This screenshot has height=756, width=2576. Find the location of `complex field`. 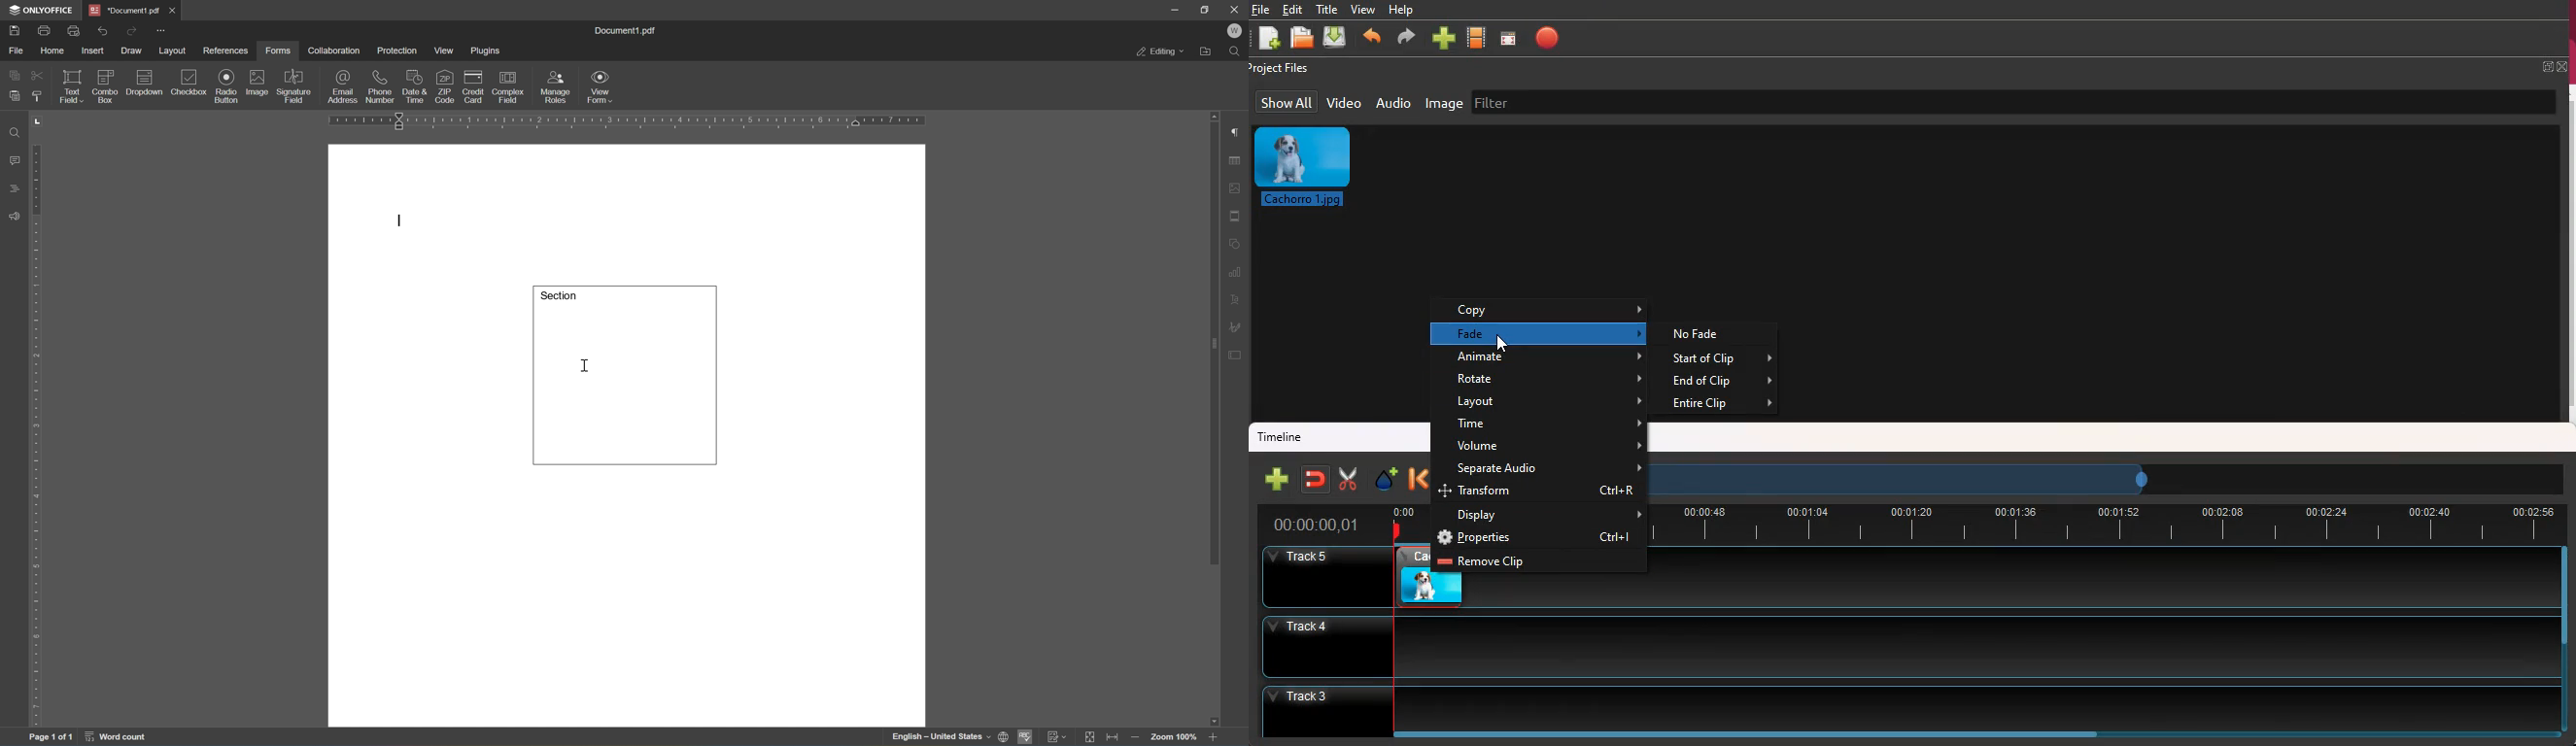

complex field is located at coordinates (509, 86).